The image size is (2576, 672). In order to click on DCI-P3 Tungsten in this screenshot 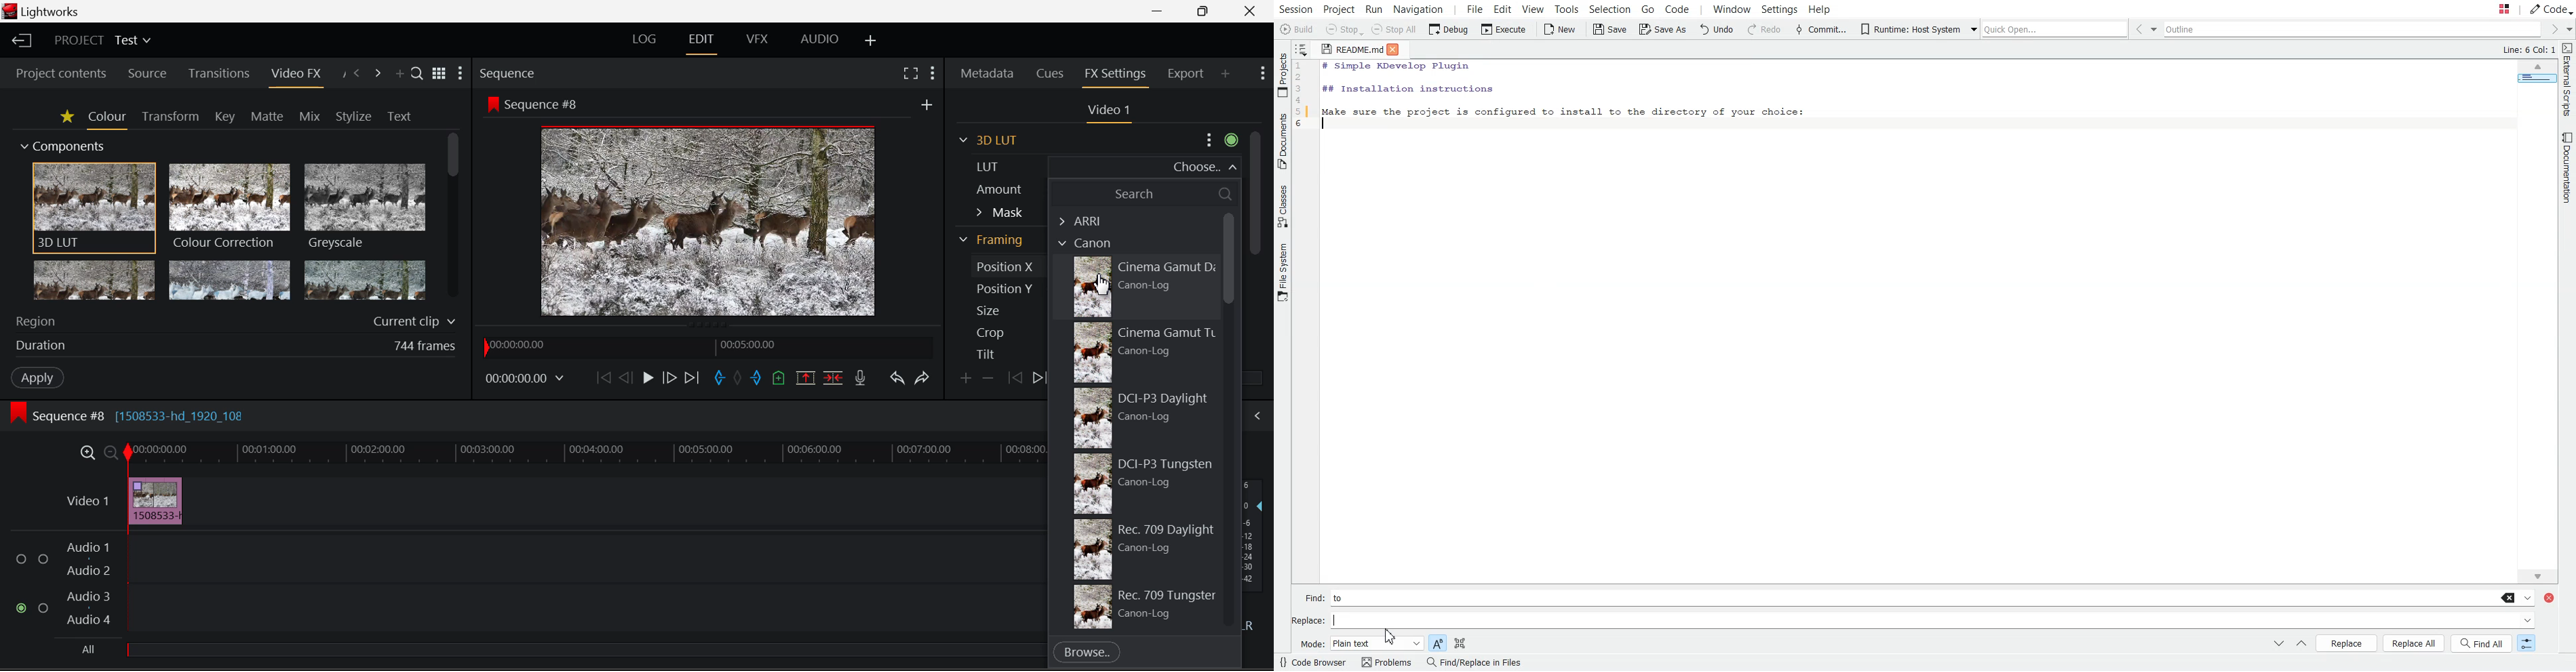, I will do `click(1132, 485)`.